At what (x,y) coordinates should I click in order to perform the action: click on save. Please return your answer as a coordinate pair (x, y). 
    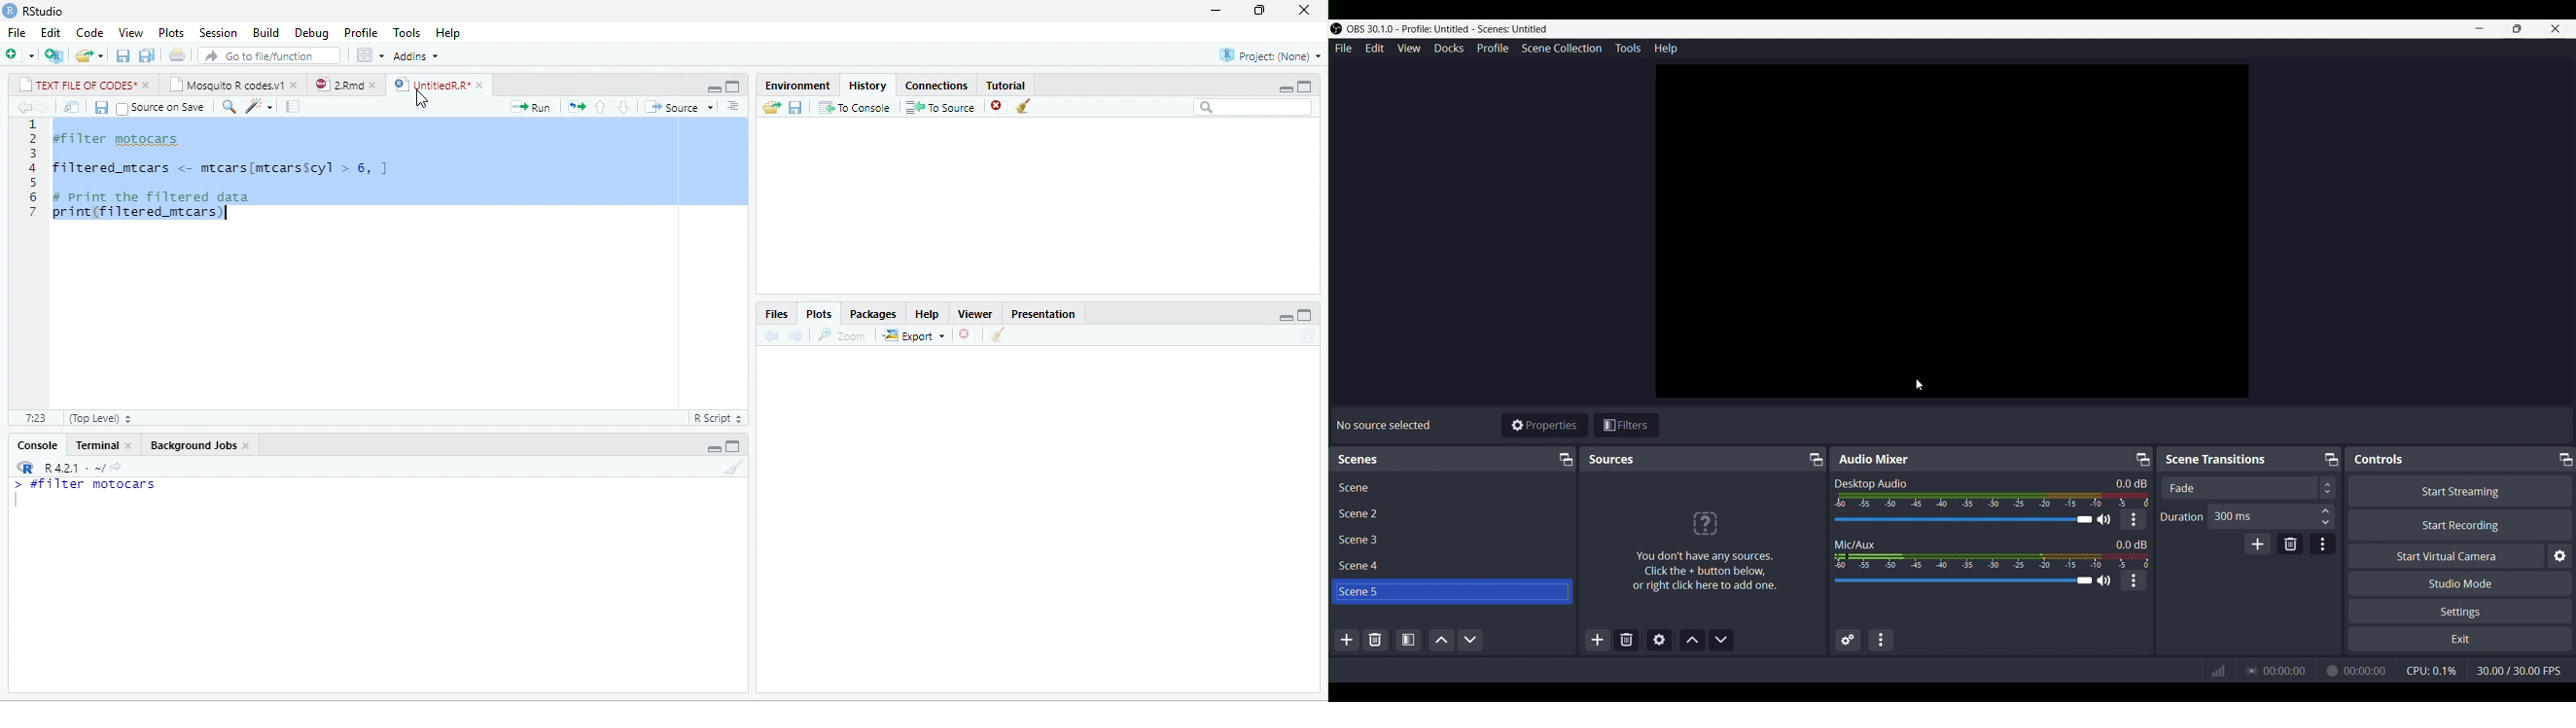
    Looking at the image, I should click on (794, 108).